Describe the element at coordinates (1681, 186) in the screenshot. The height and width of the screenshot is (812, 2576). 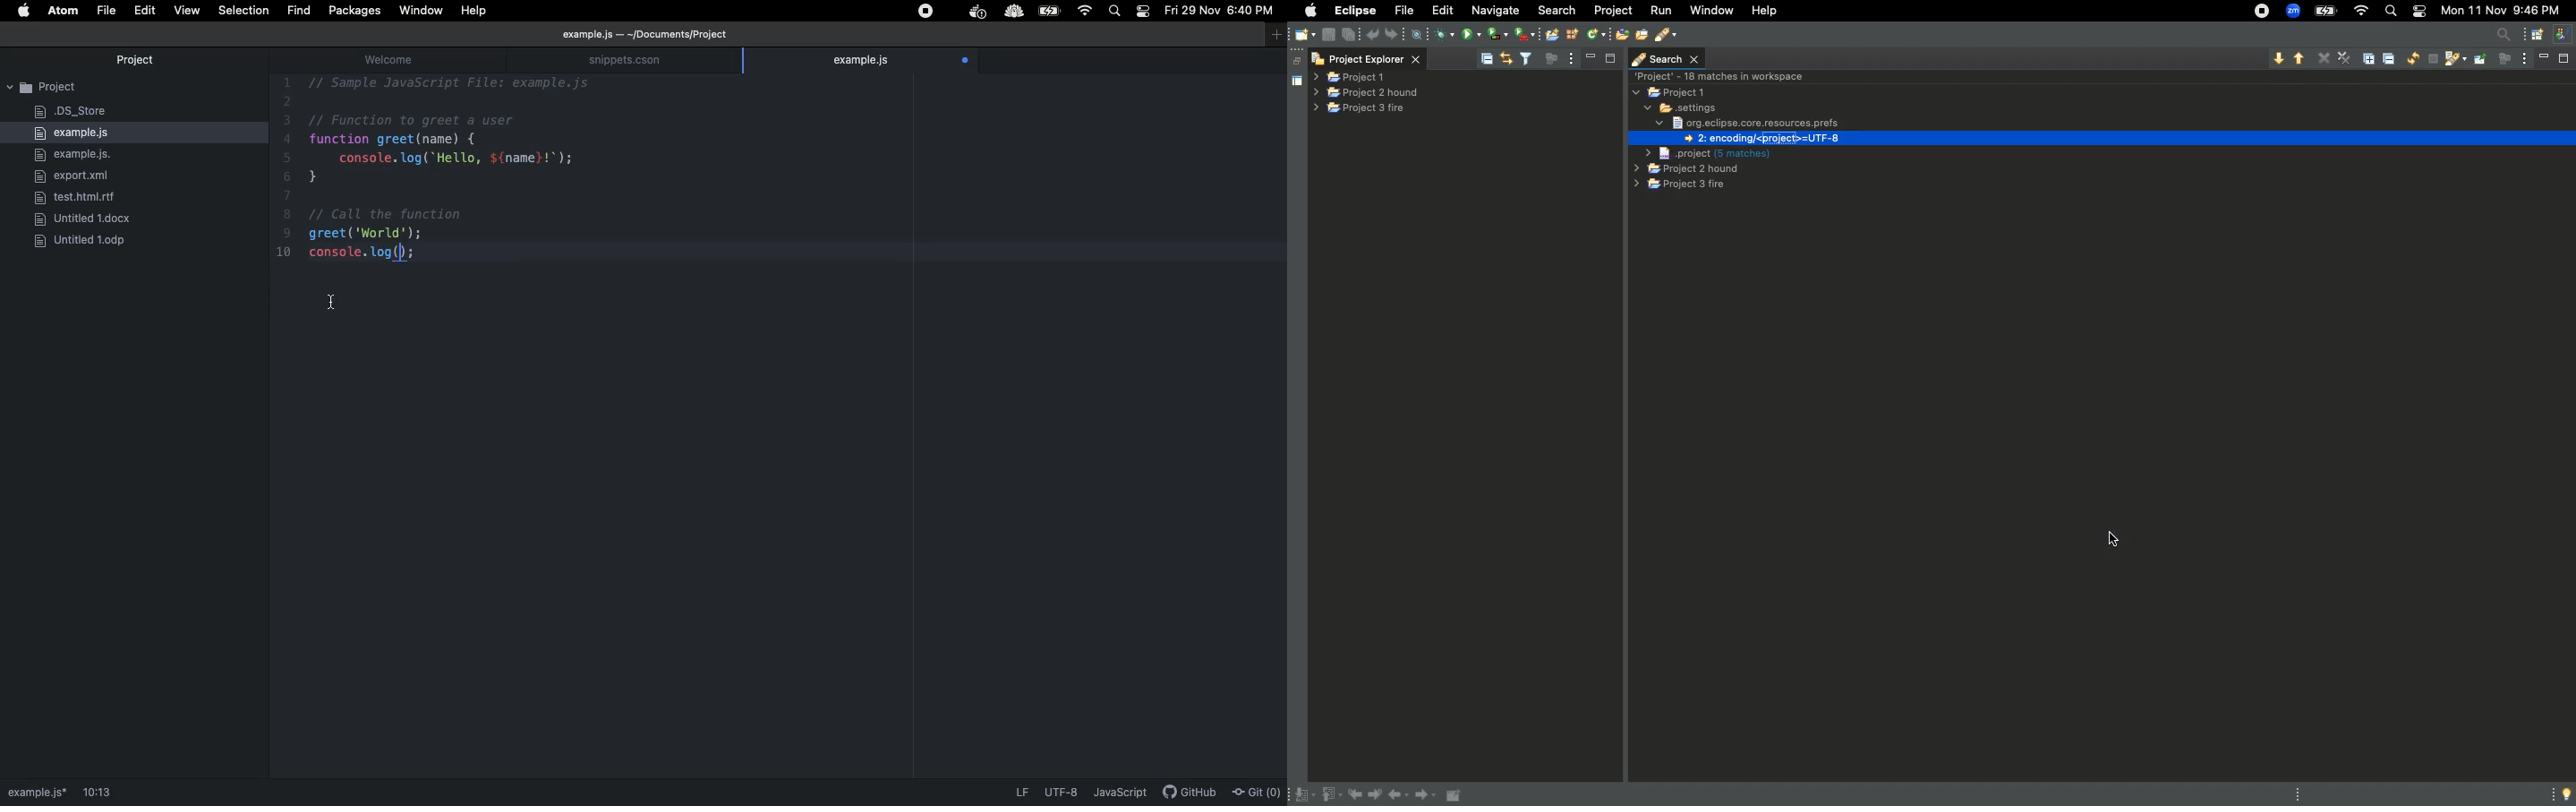
I see `Project 3` at that location.